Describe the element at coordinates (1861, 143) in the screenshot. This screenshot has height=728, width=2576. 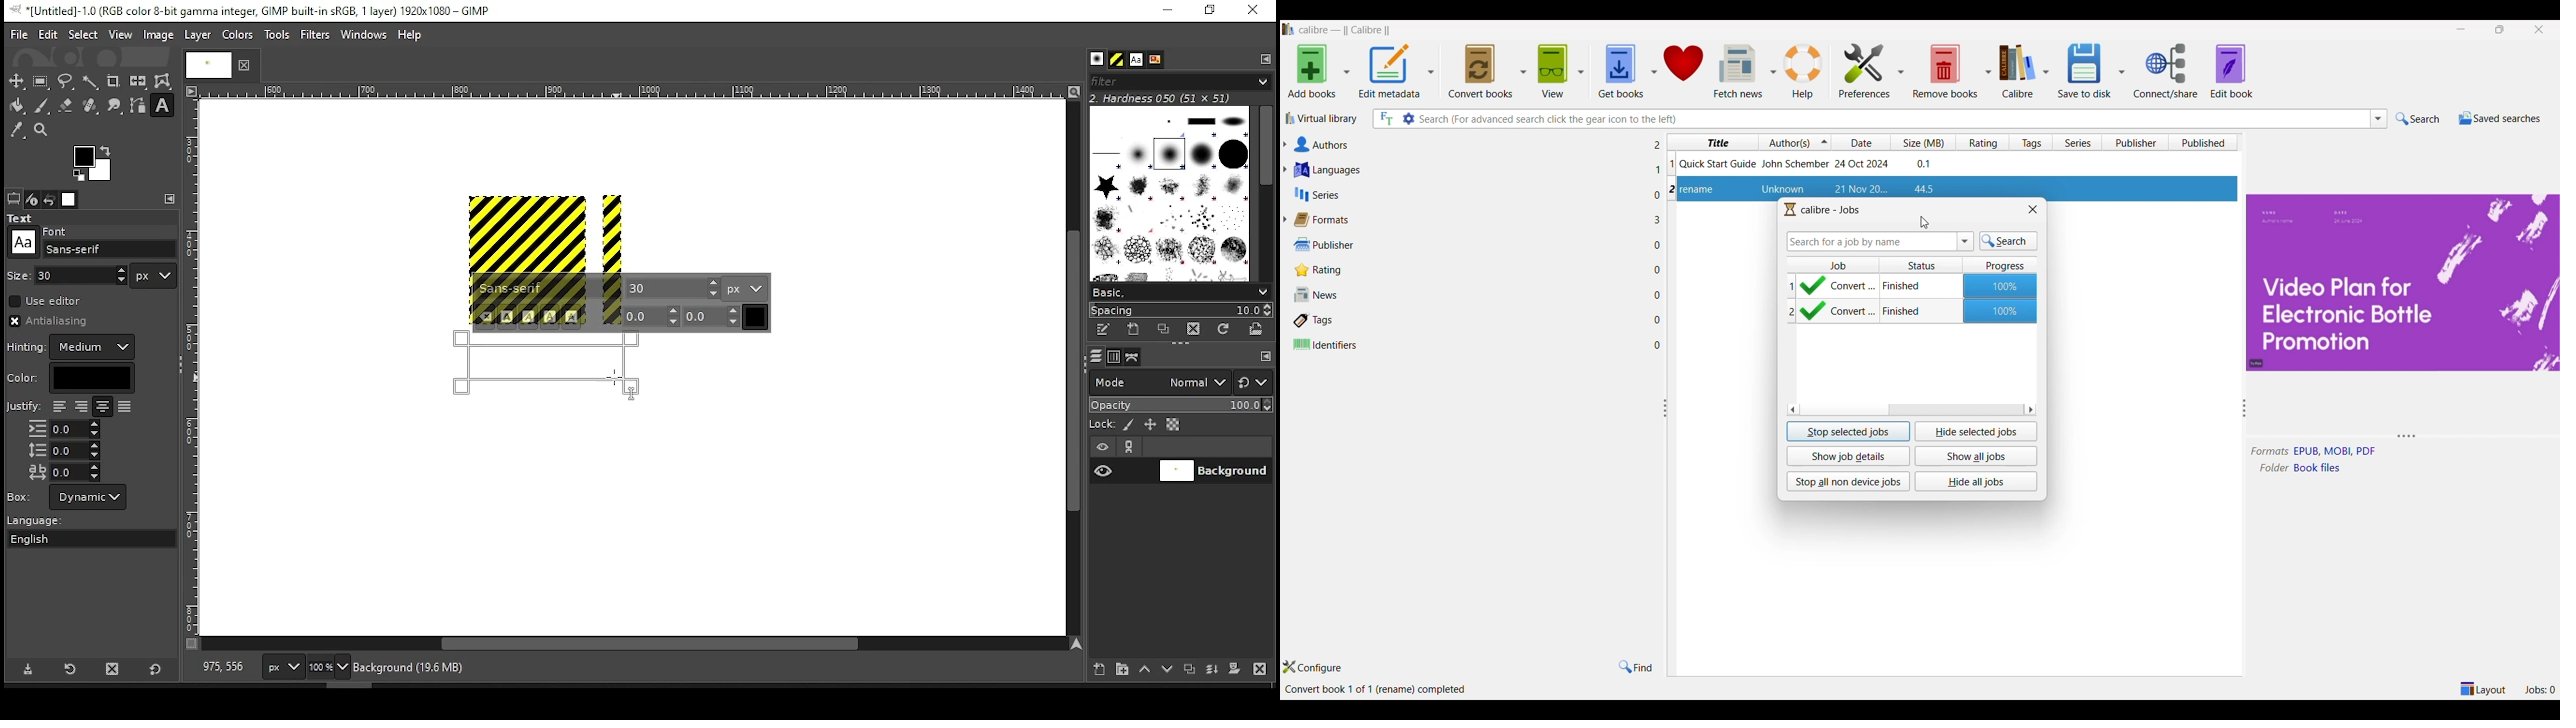
I see `Date column` at that location.